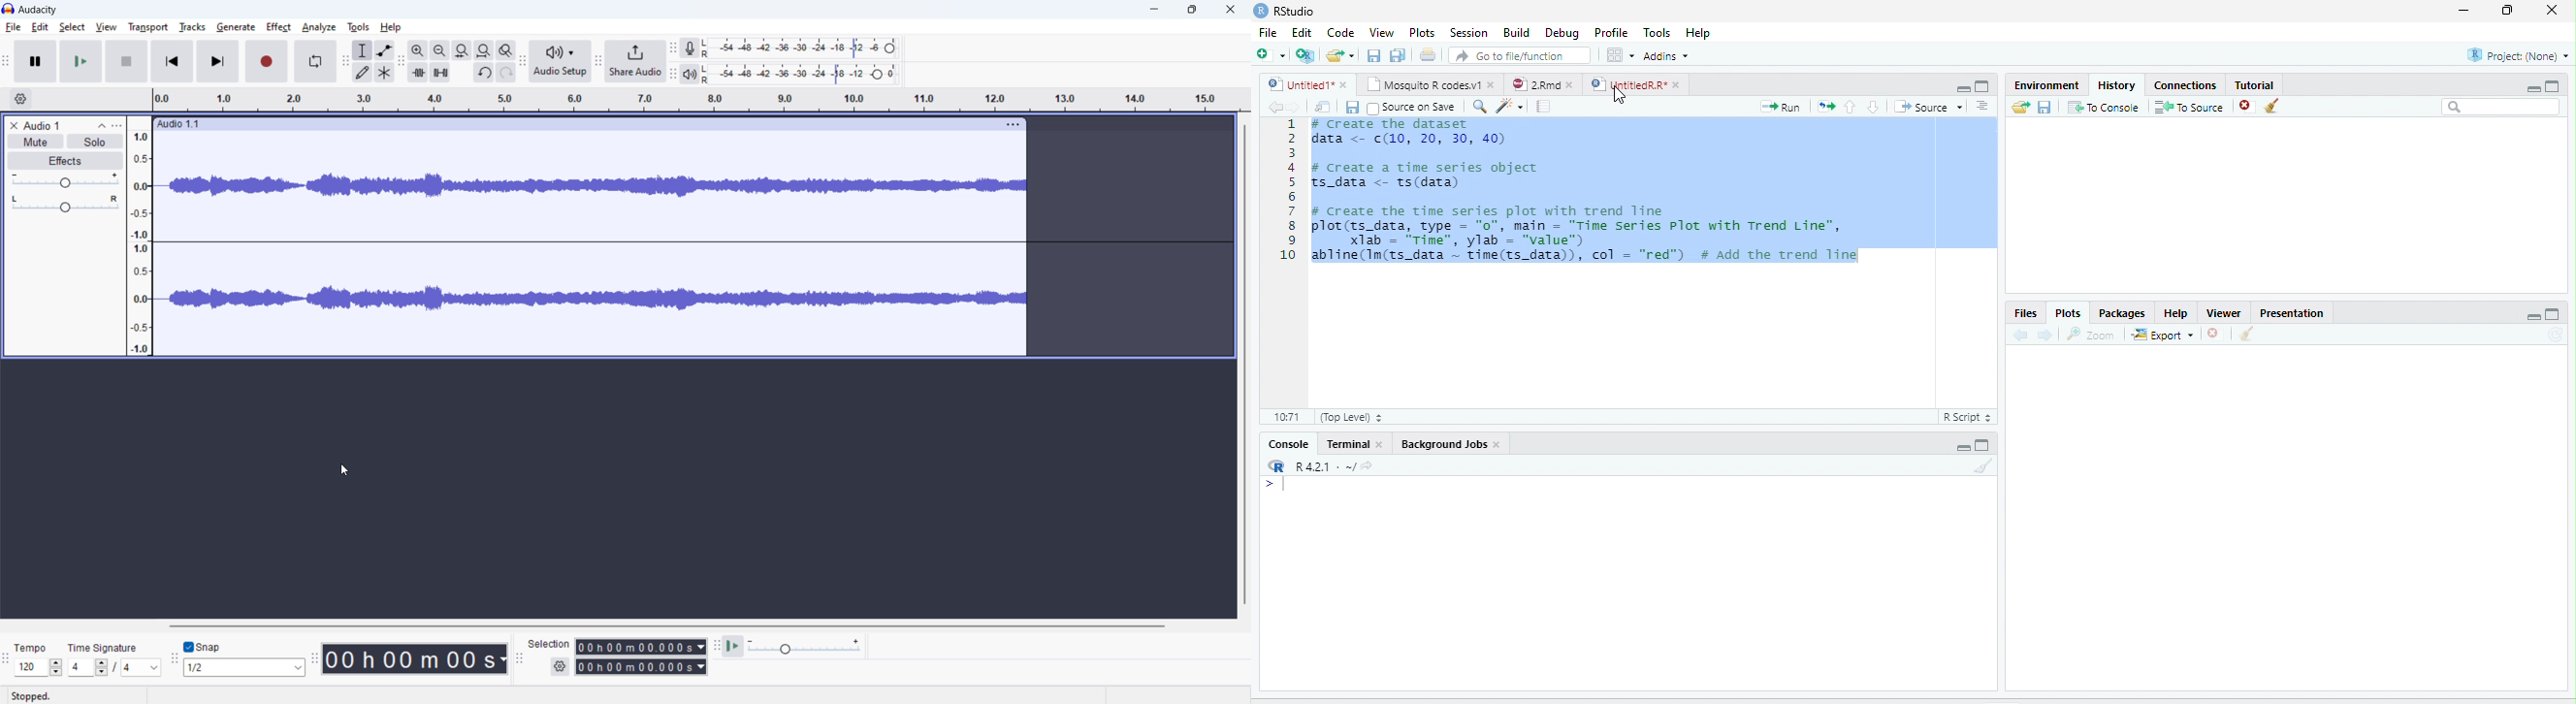  Describe the element at coordinates (2020, 334) in the screenshot. I see `Previous plot` at that location.